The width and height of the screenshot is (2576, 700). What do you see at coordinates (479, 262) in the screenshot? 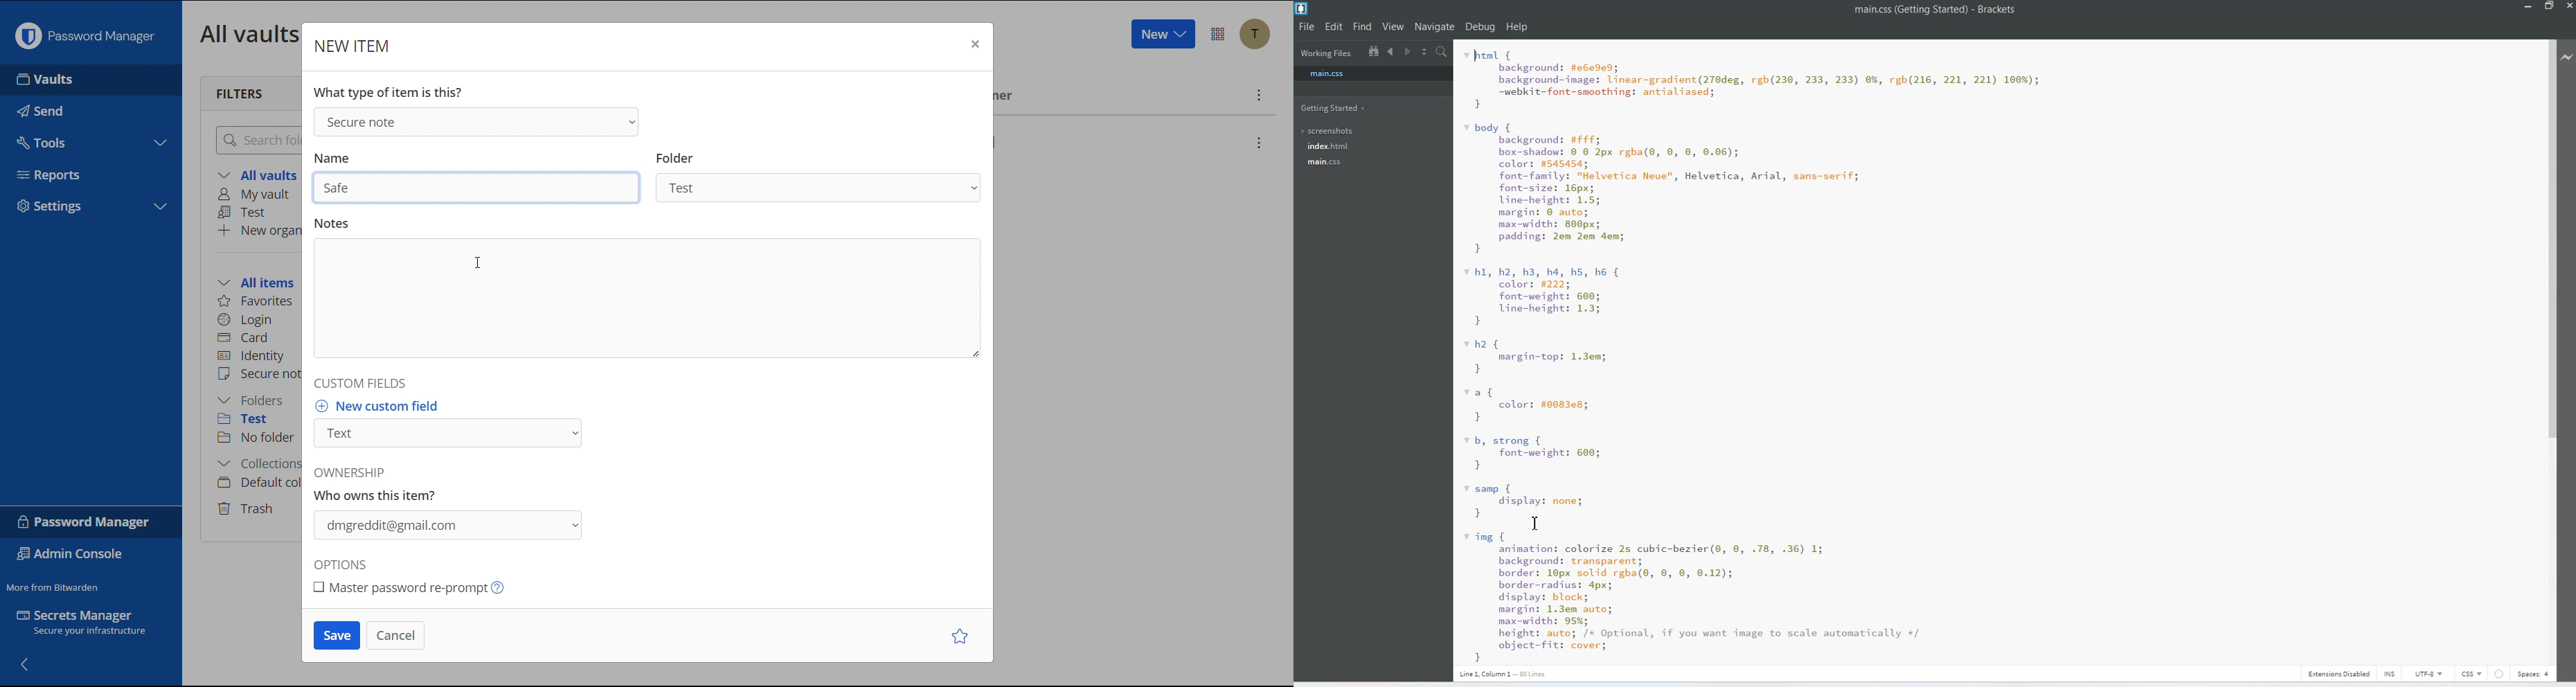
I see `Cursor` at bounding box center [479, 262].